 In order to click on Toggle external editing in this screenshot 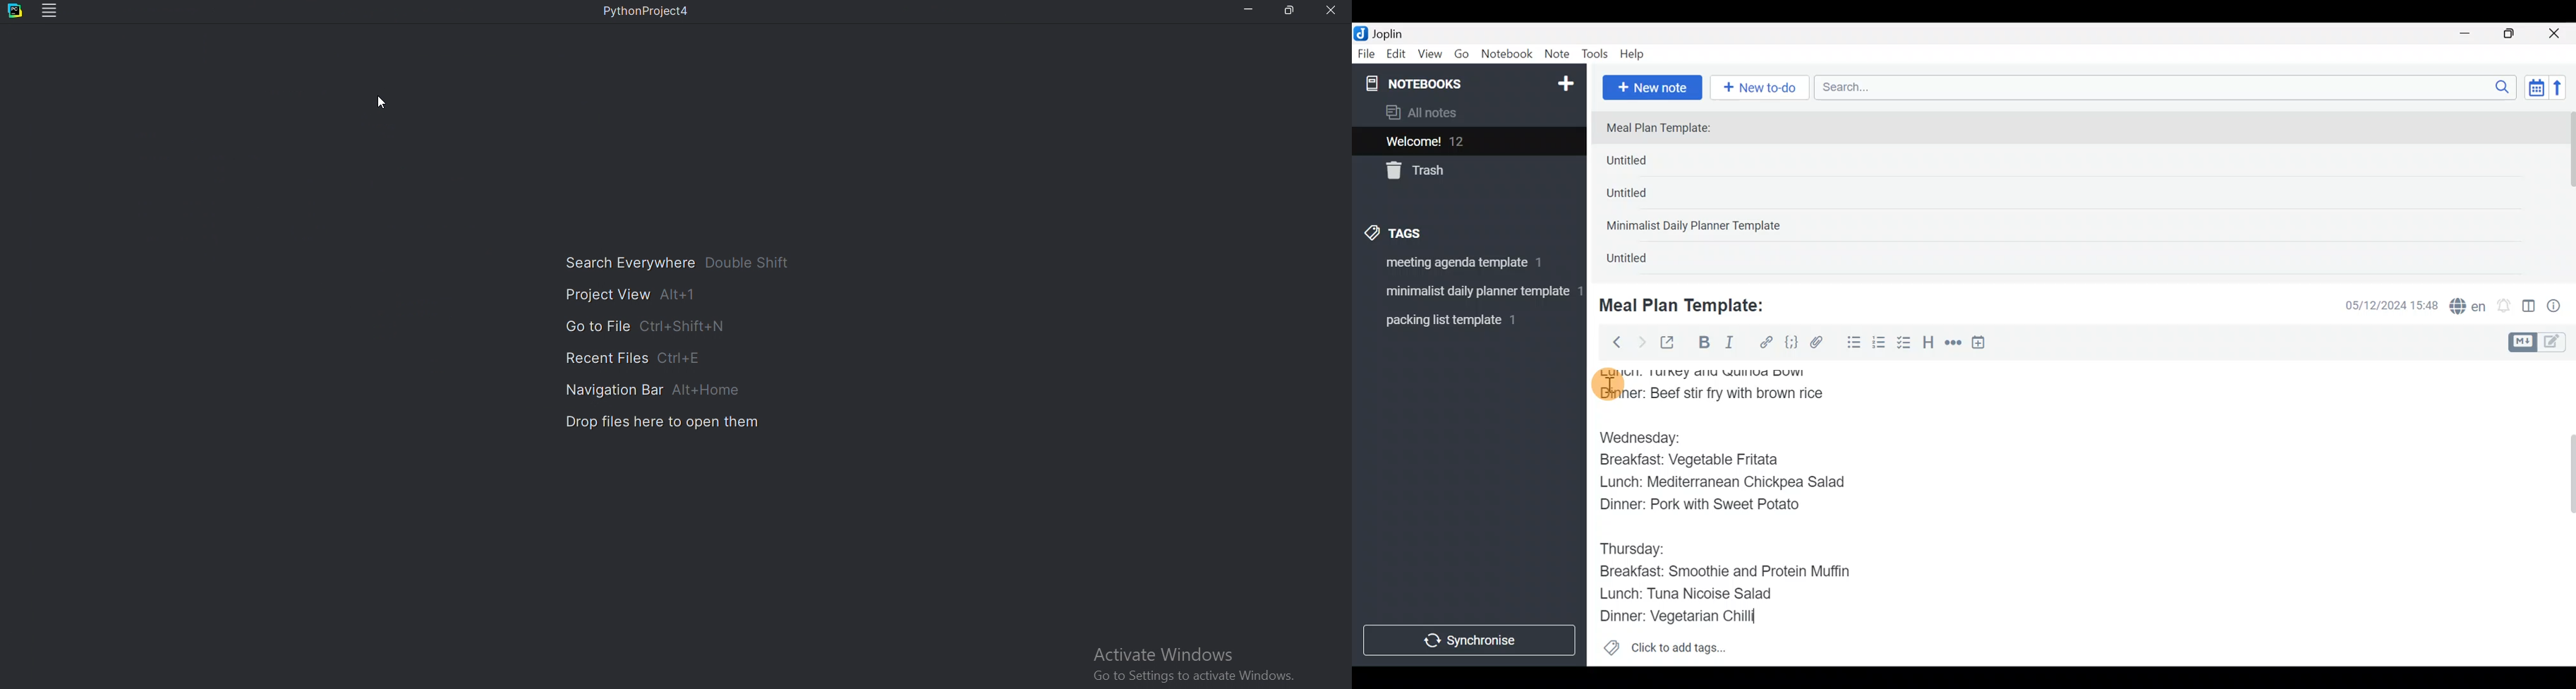, I will do `click(1672, 343)`.